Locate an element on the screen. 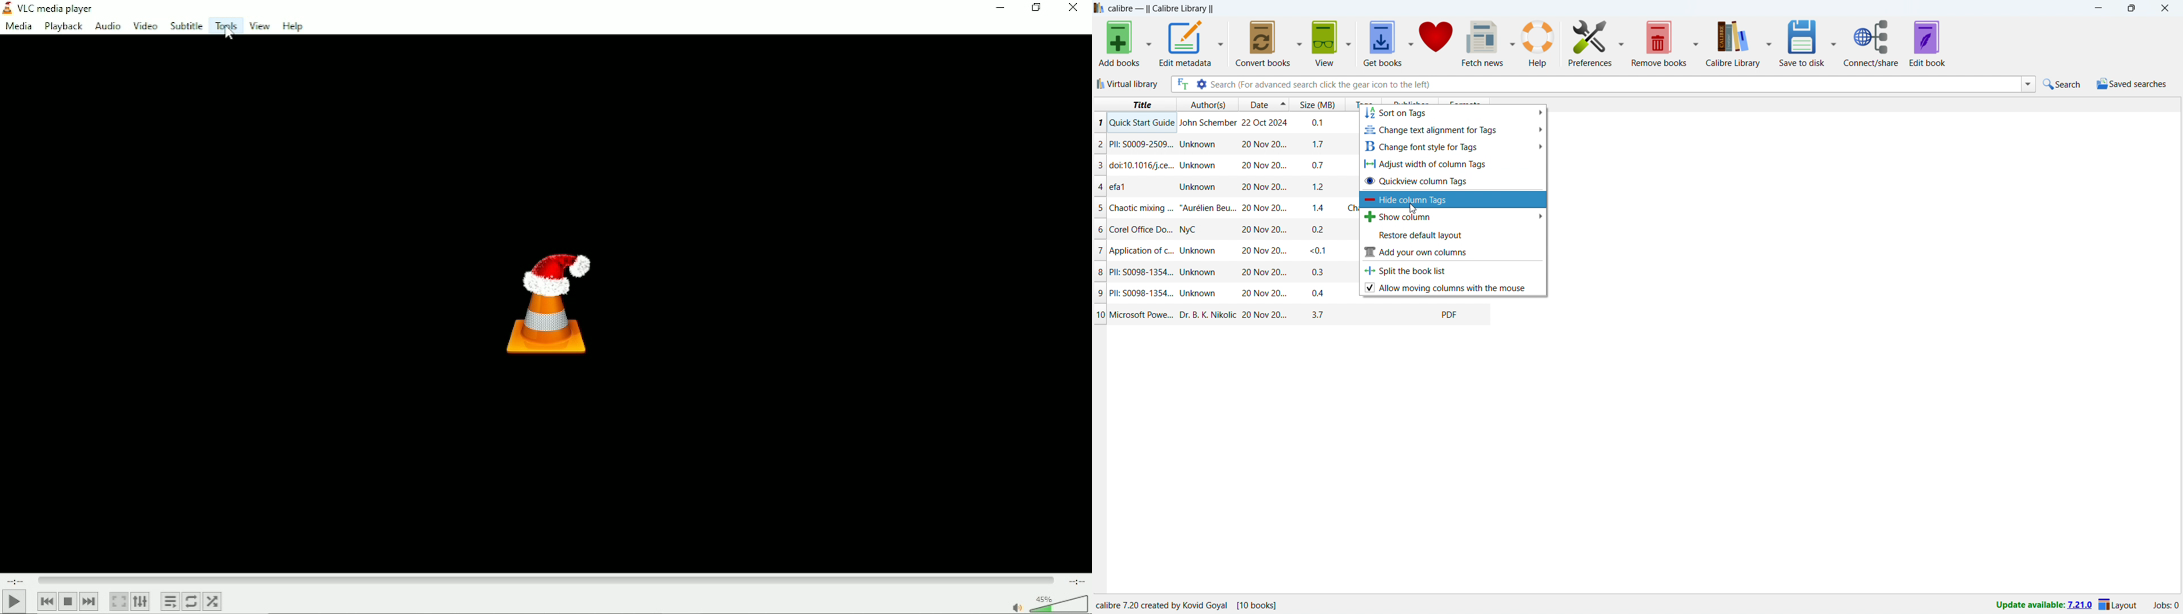  Restore down is located at coordinates (1035, 8).